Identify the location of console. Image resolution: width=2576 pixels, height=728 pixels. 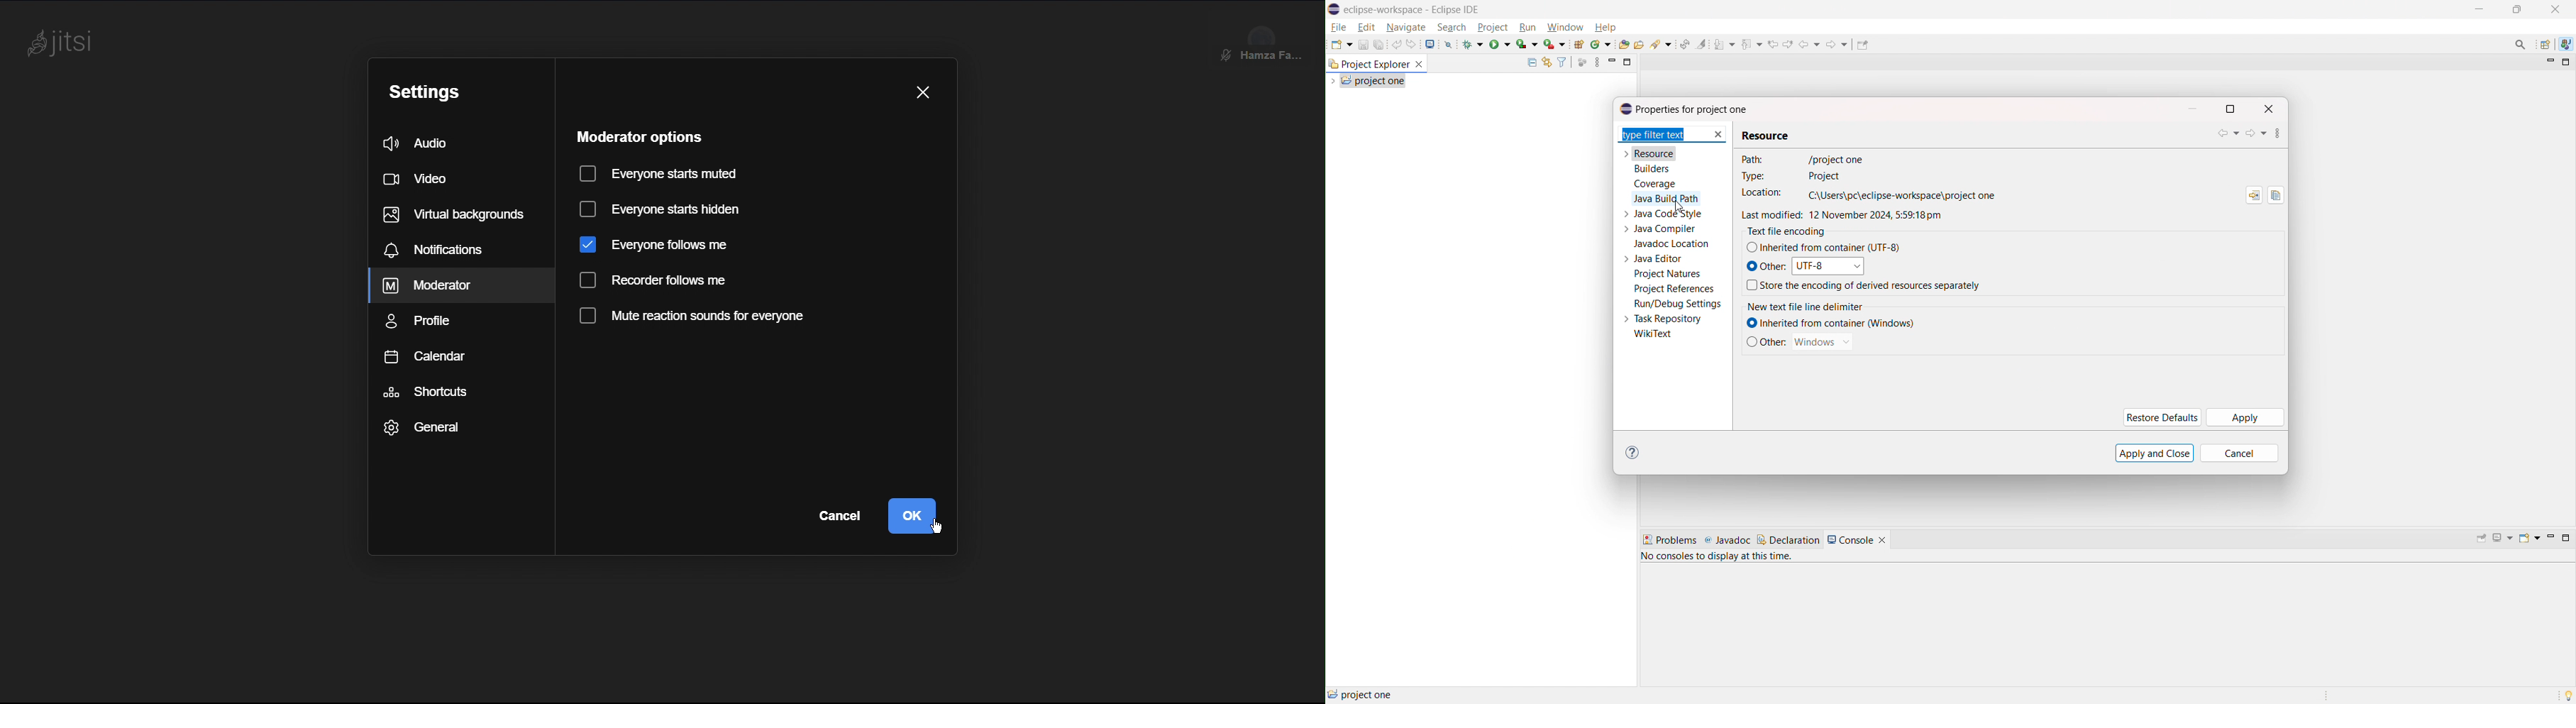
(1850, 540).